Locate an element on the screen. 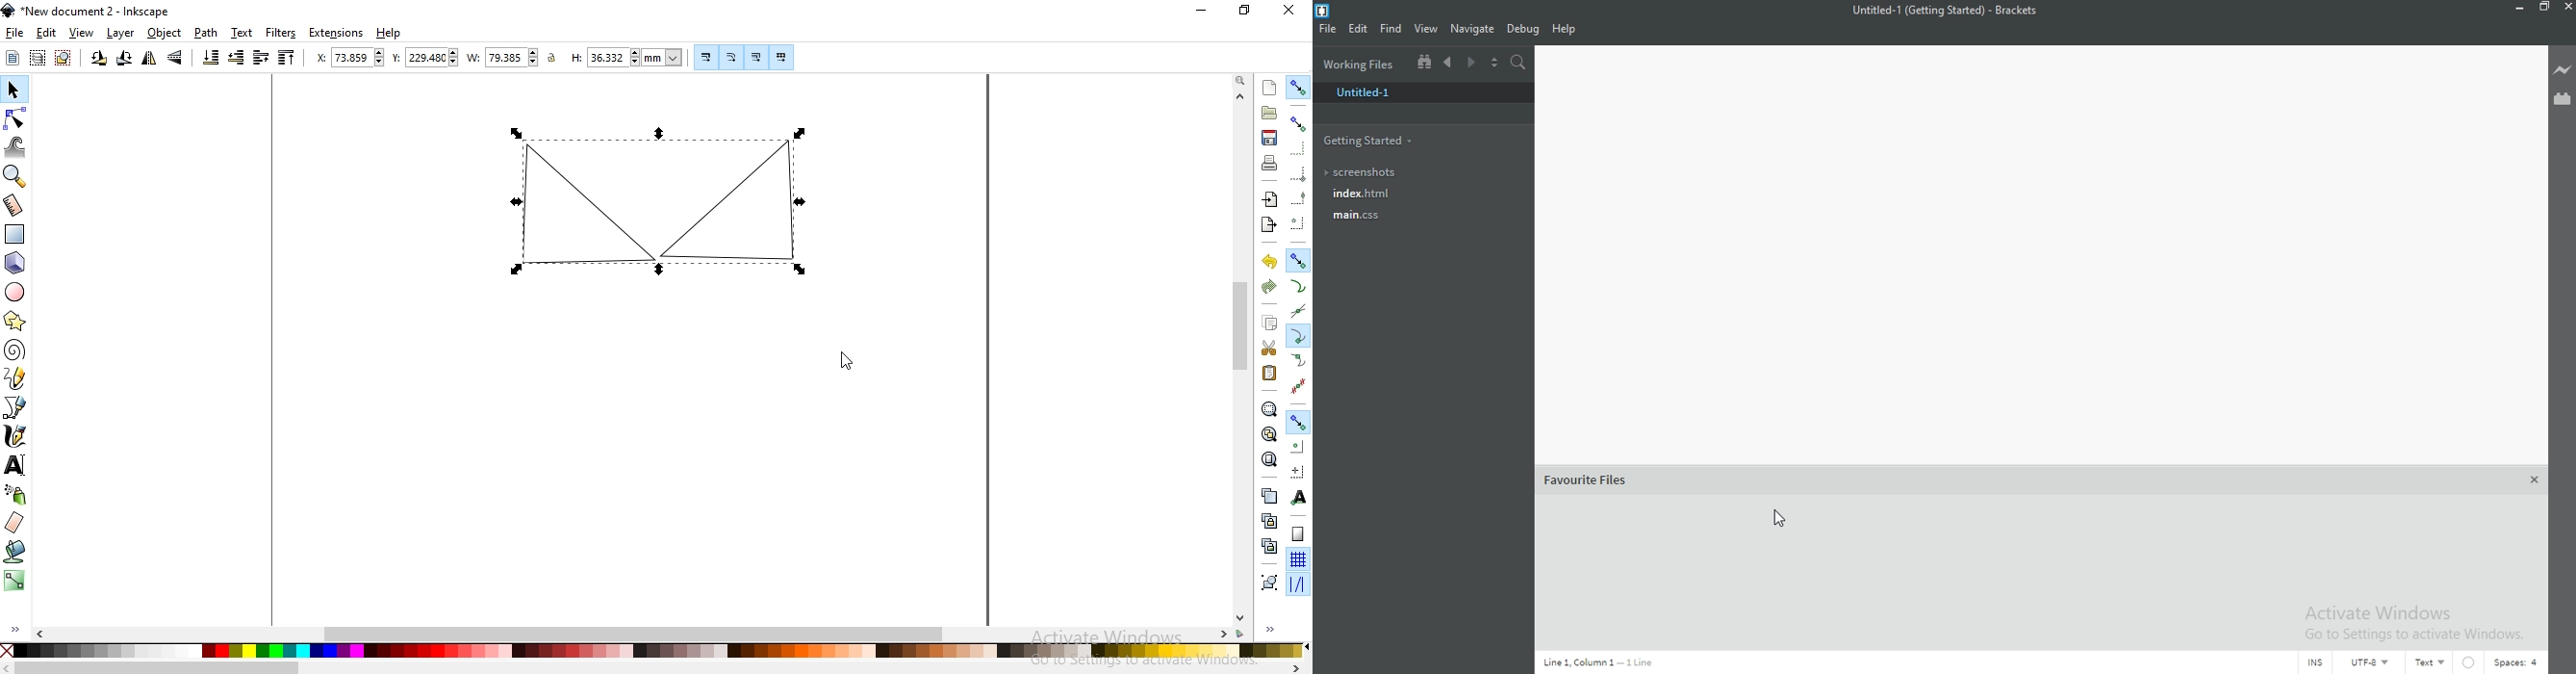 The height and width of the screenshot is (700, 2576). minimize is located at coordinates (1205, 12).